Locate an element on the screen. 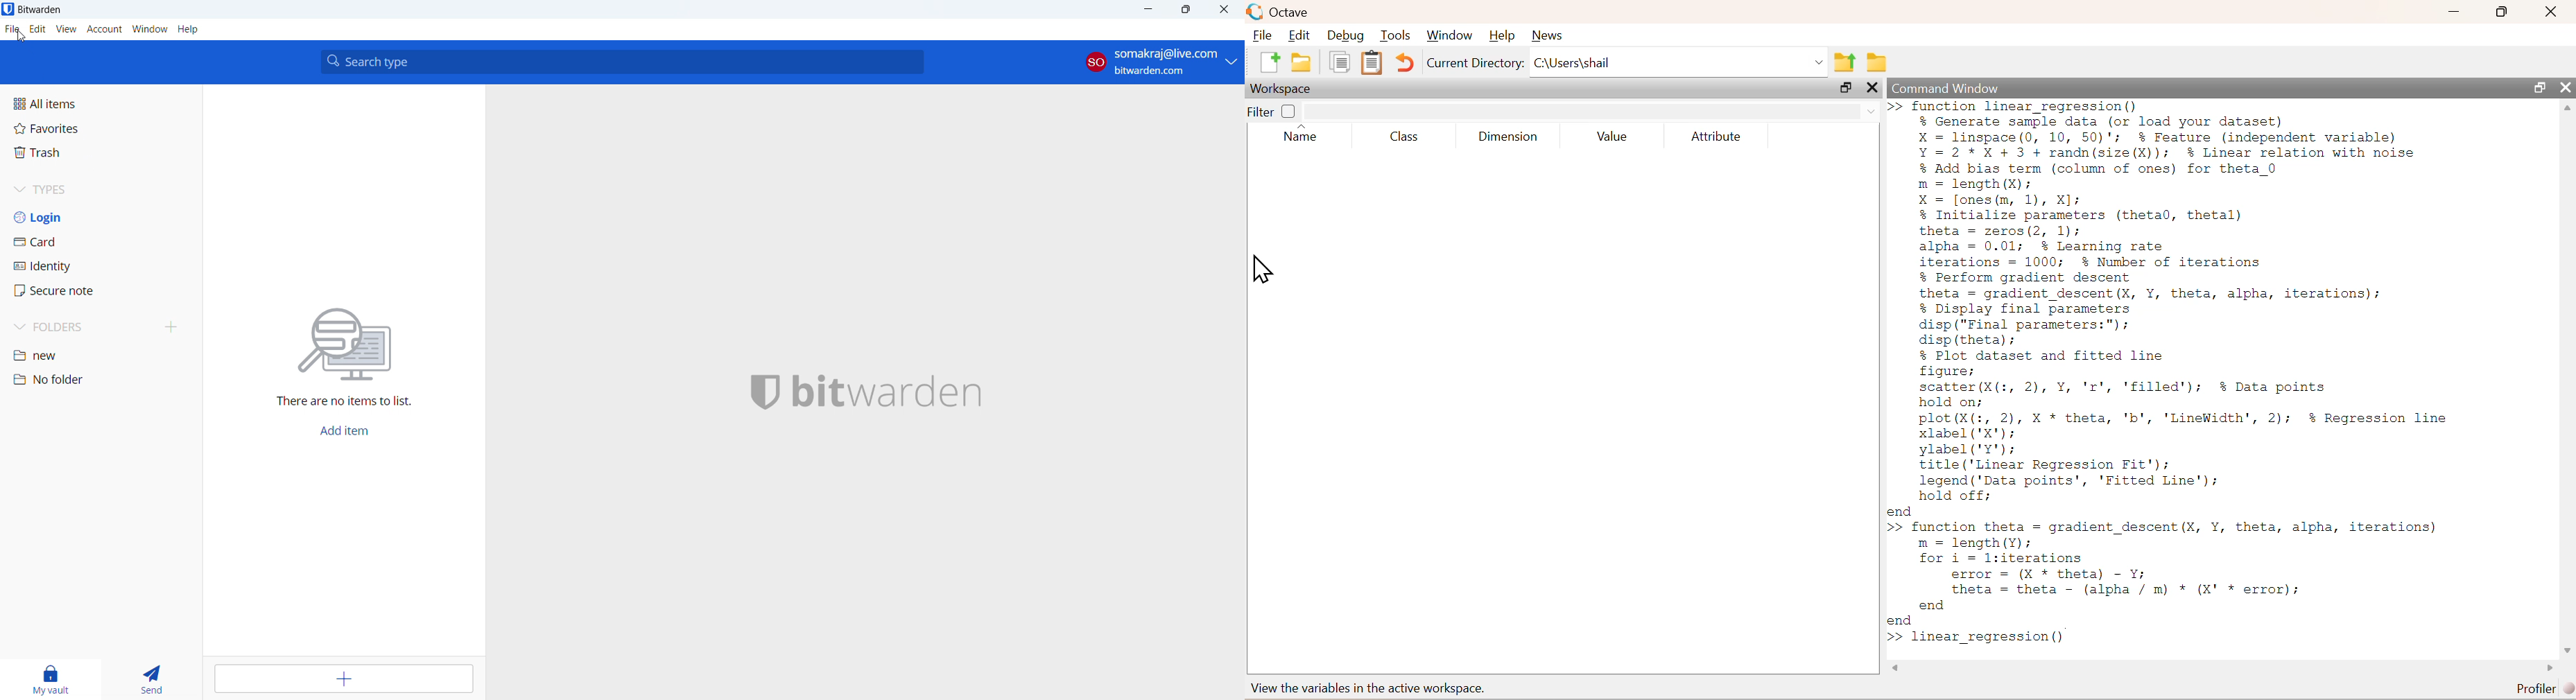 The image size is (2576, 700). Dimension is located at coordinates (1509, 137).